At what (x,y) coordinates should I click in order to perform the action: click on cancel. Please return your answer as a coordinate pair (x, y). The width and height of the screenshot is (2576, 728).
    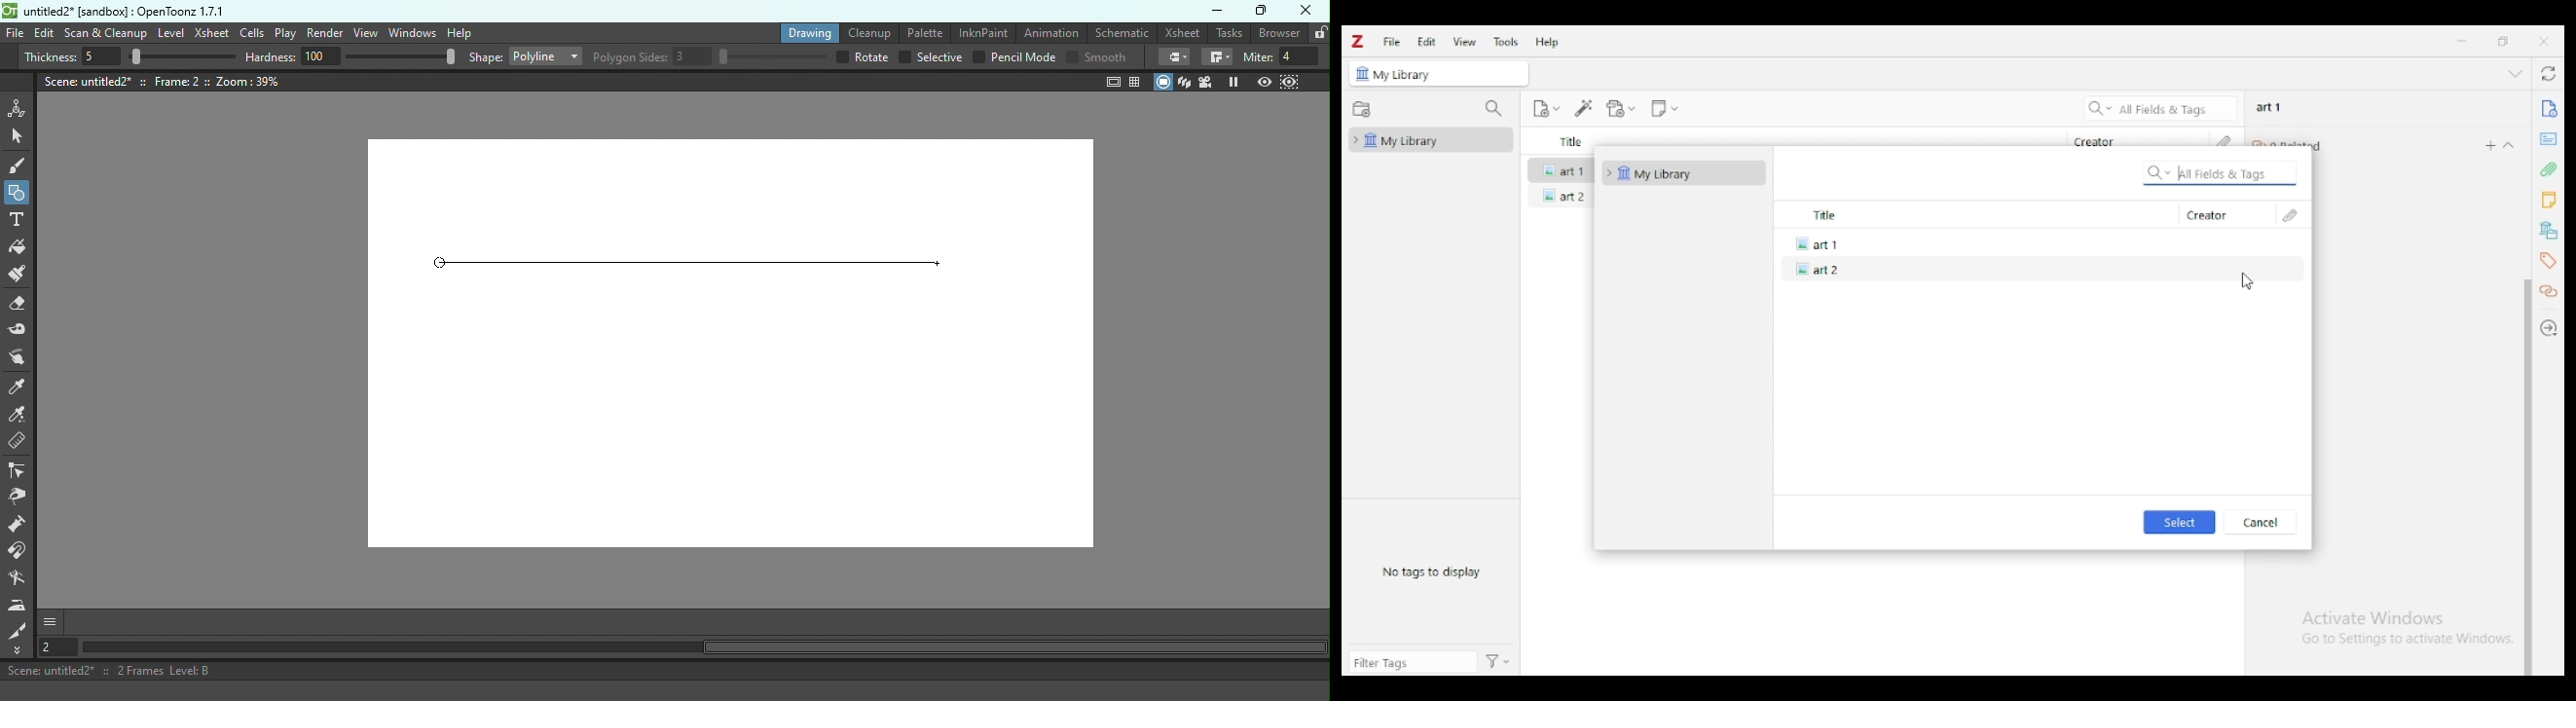
    Looking at the image, I should click on (2260, 522).